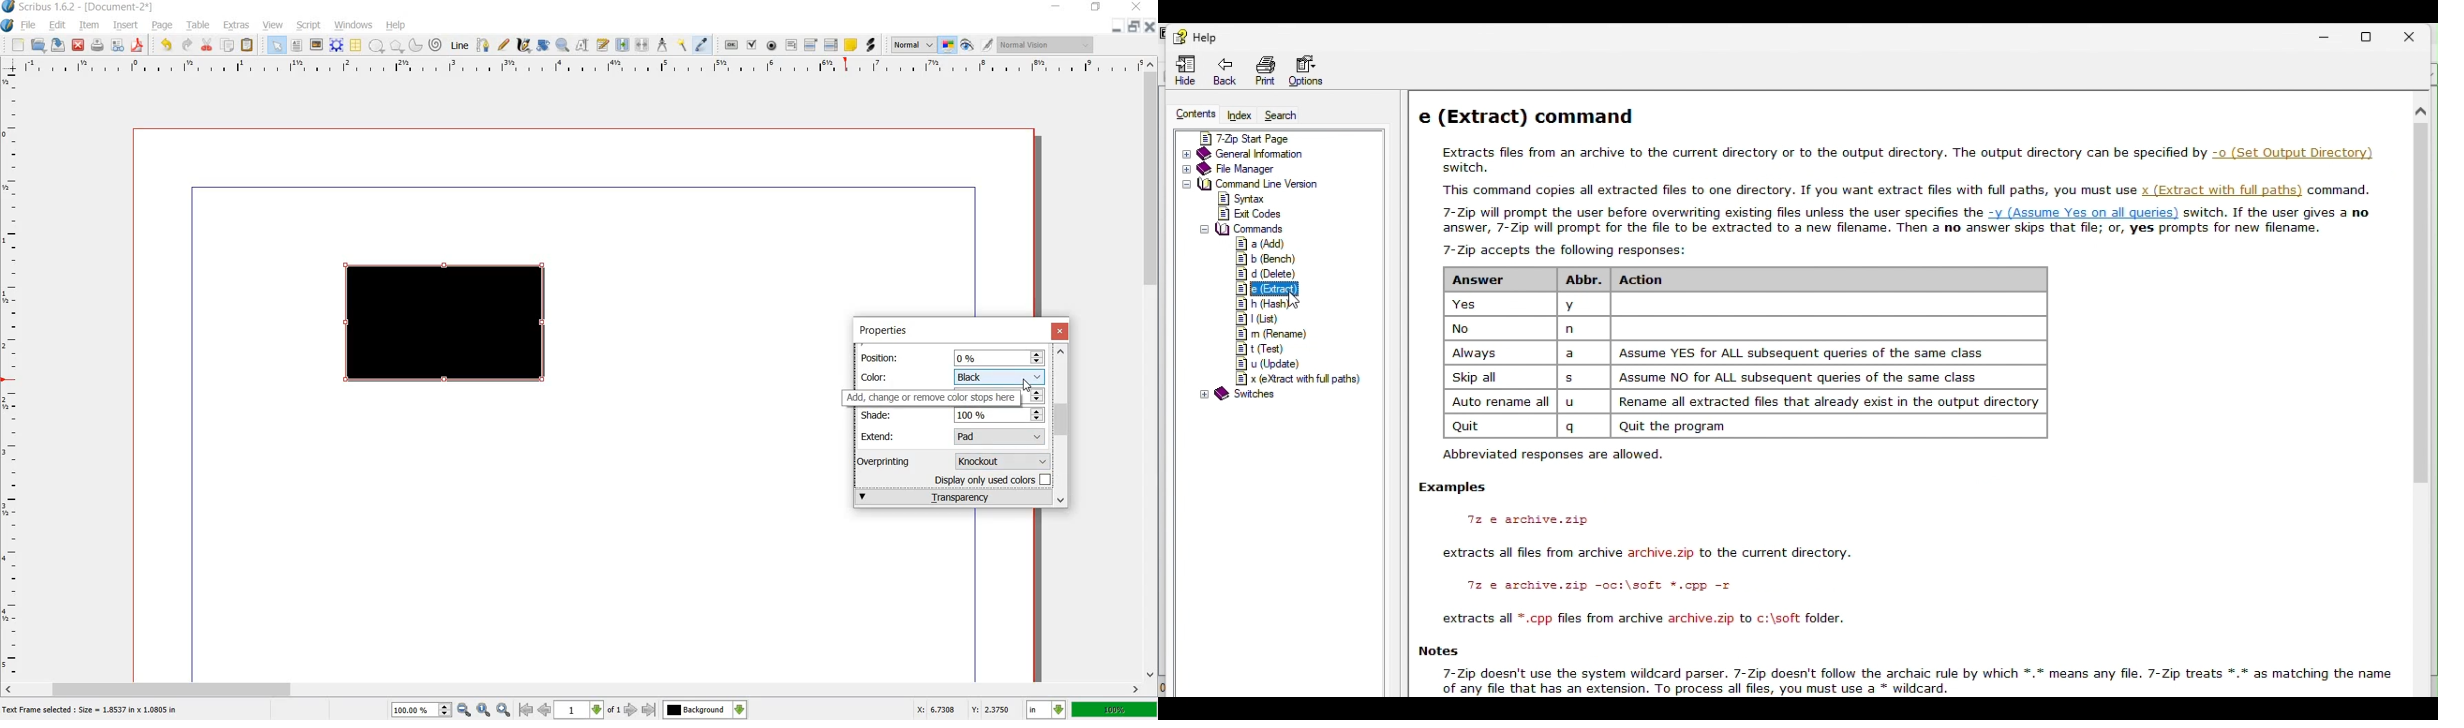 The height and width of the screenshot is (728, 2464). Describe the element at coordinates (914, 46) in the screenshot. I see `select the image preview quality` at that location.